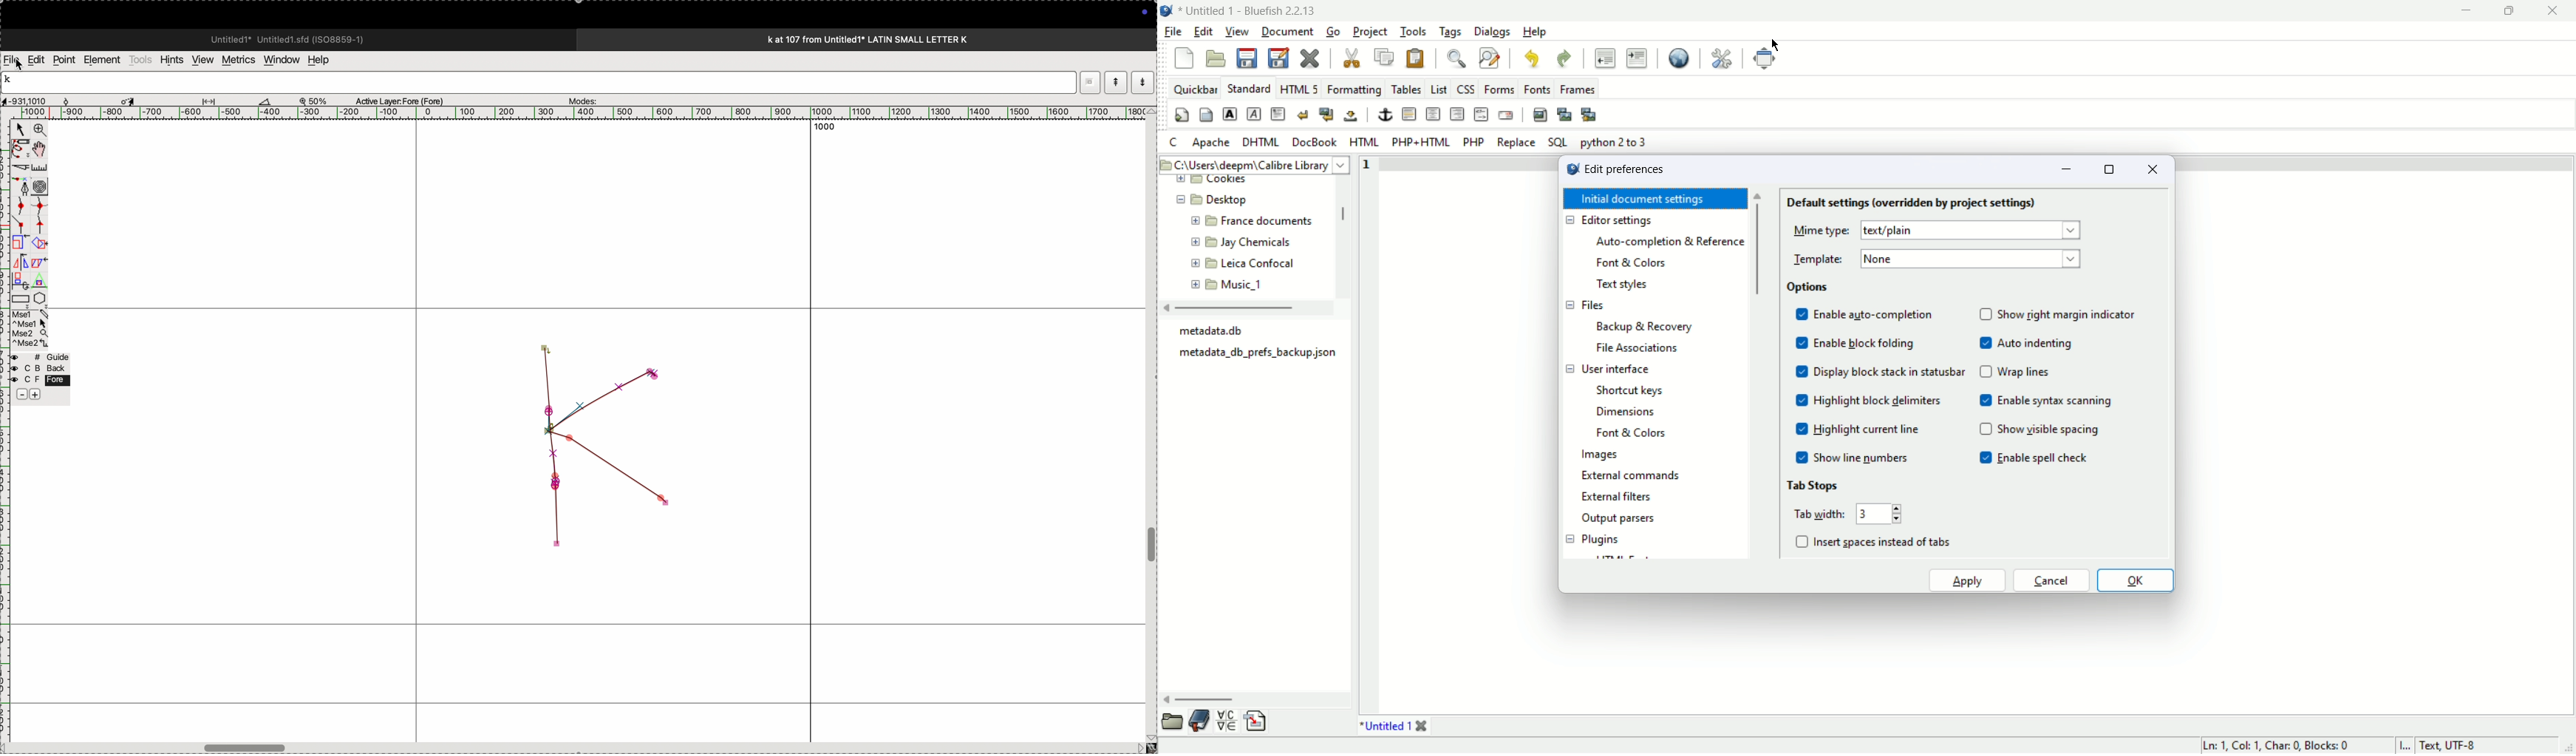 This screenshot has width=2576, height=756. I want to click on Text,UTF-8, so click(2453, 744).